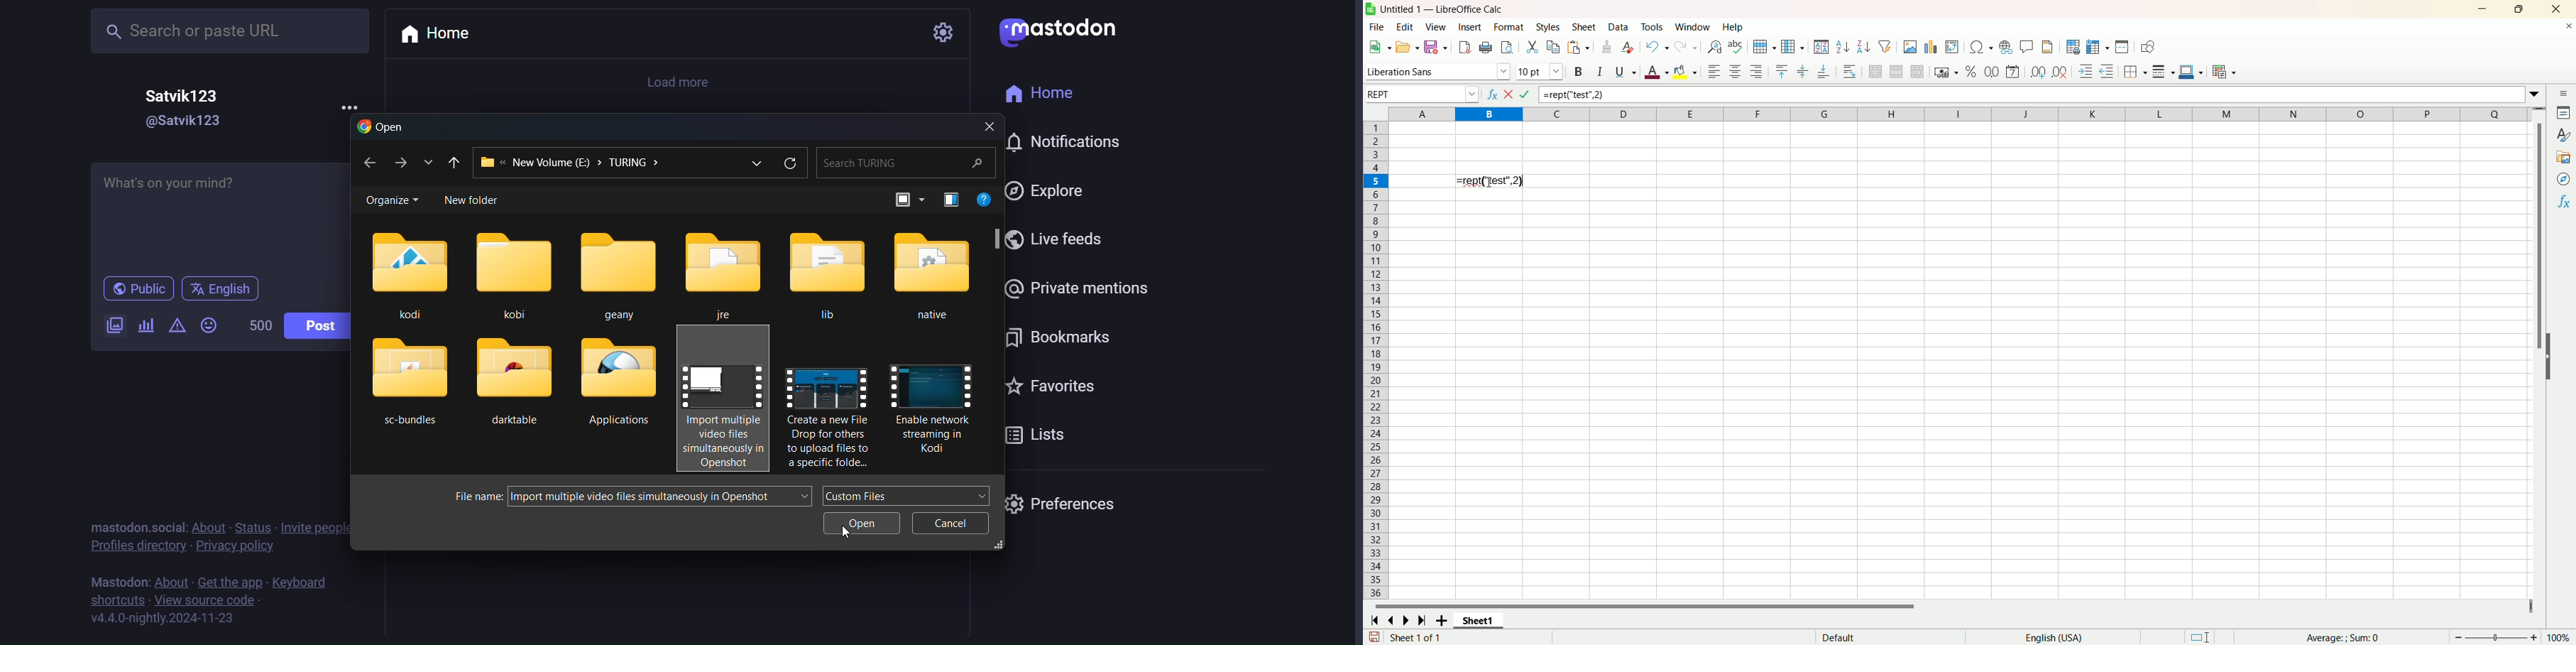 The width and height of the screenshot is (2576, 672). I want to click on sidebar, so click(2563, 94).